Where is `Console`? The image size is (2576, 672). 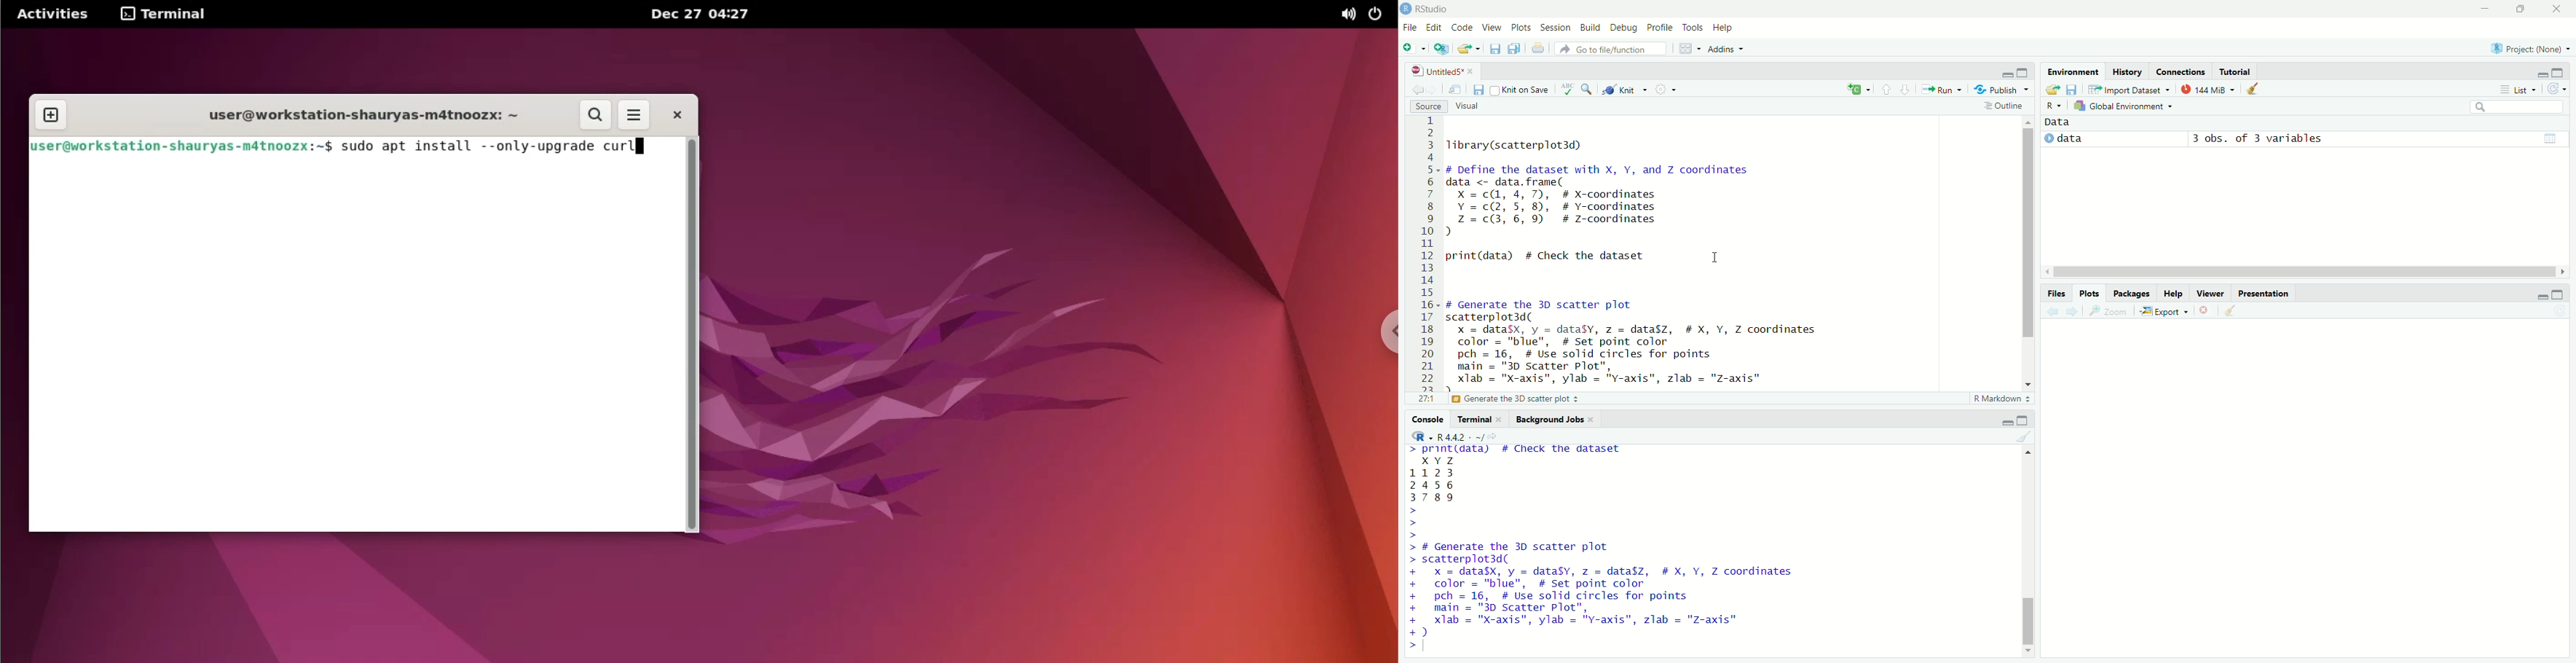 Console is located at coordinates (1429, 420).